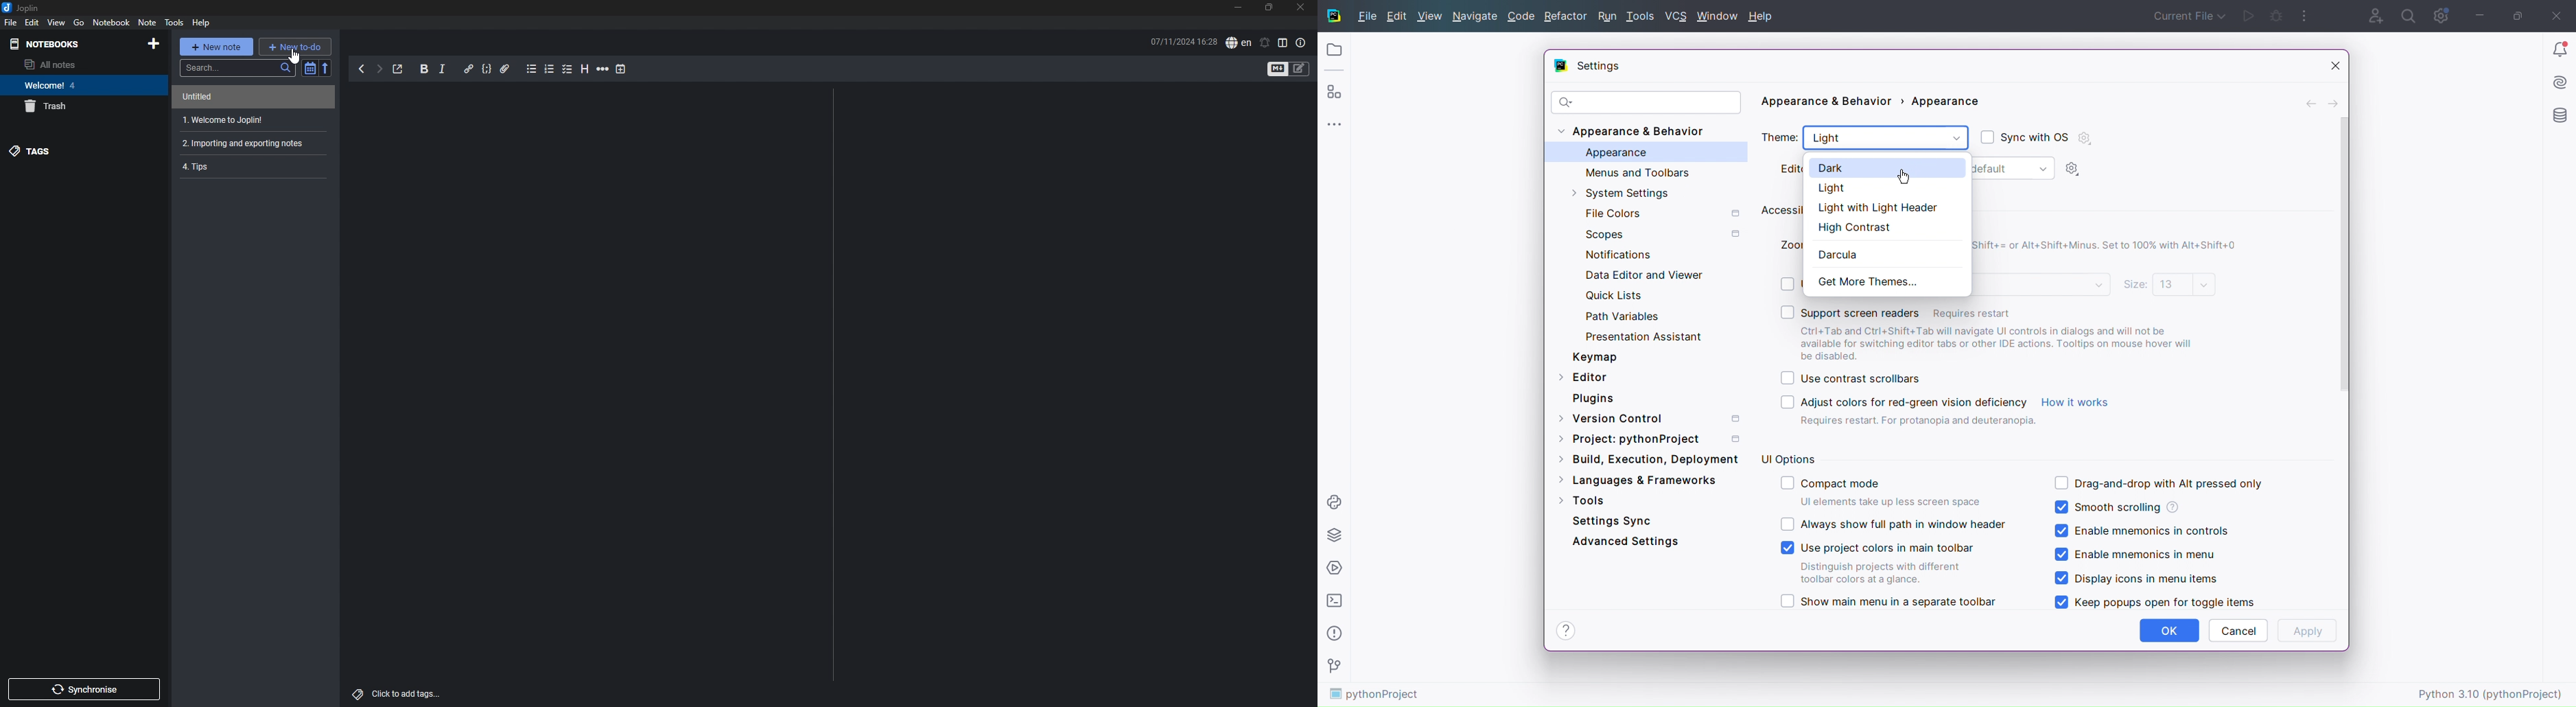 The height and width of the screenshot is (728, 2576). I want to click on file, so click(10, 23).